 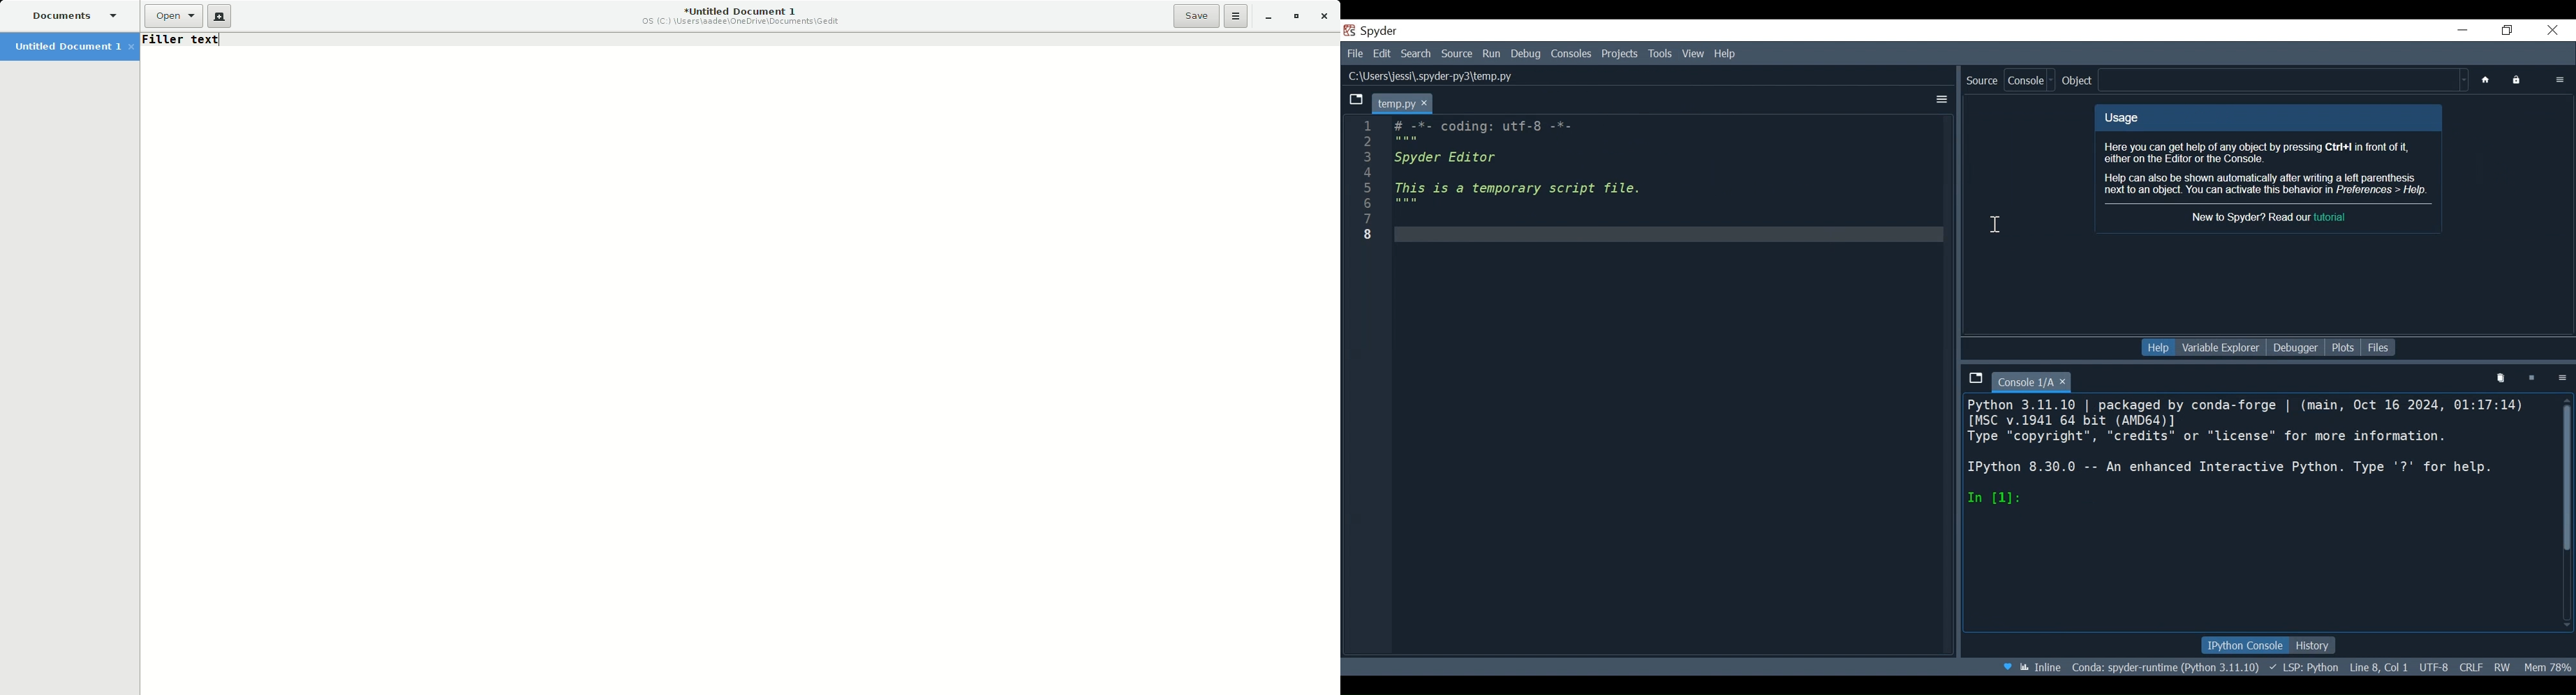 What do you see at coordinates (2517, 79) in the screenshot?
I see `Lock` at bounding box center [2517, 79].